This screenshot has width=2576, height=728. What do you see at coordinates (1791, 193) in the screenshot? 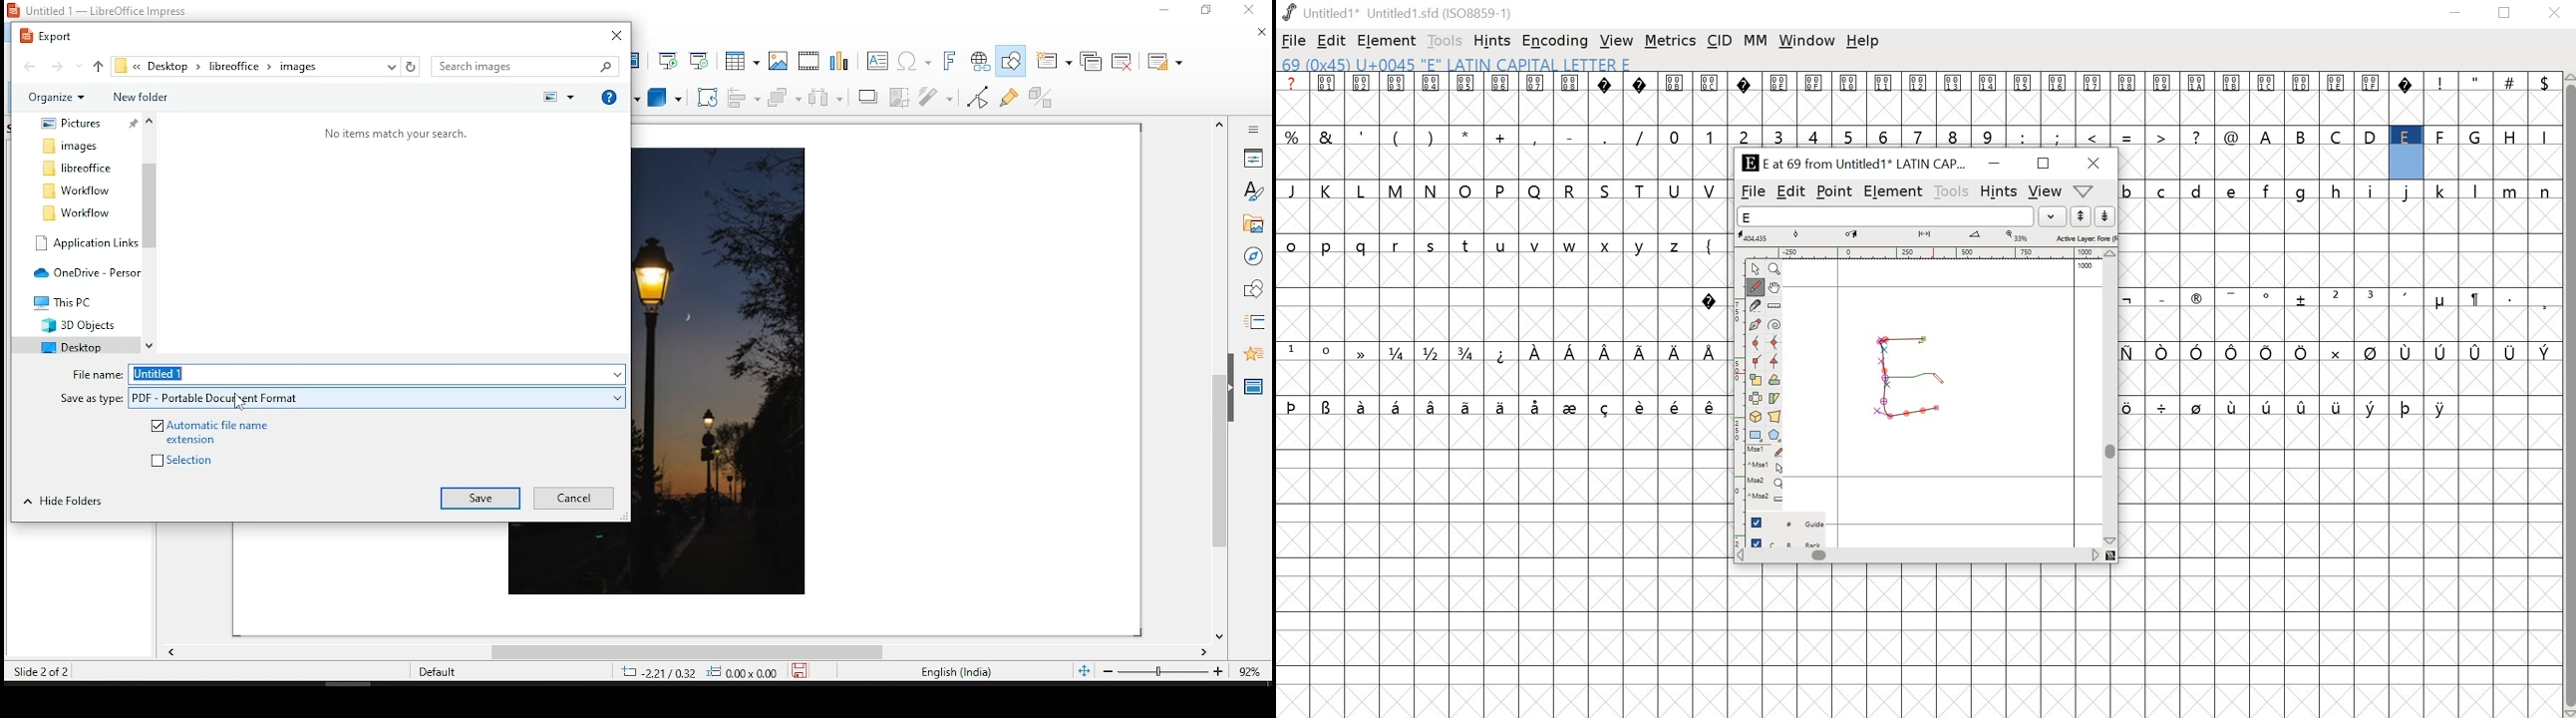
I see `edit` at bounding box center [1791, 193].